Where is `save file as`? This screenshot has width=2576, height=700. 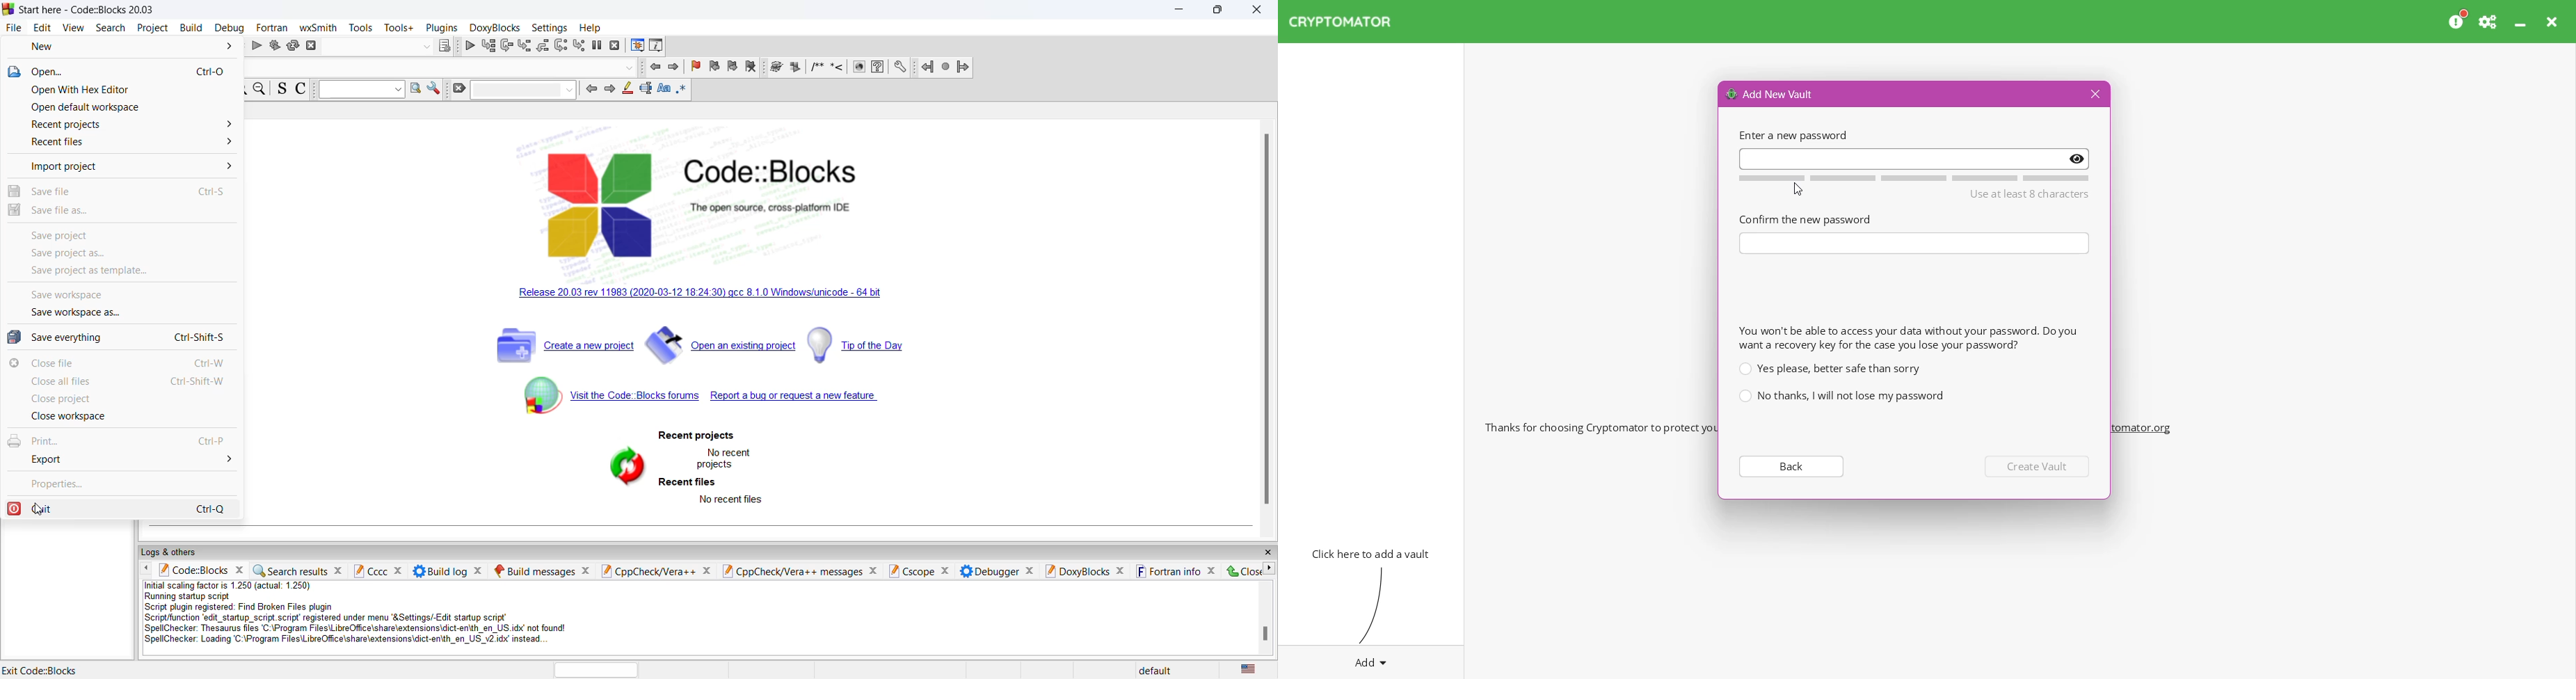 save file as is located at coordinates (118, 212).